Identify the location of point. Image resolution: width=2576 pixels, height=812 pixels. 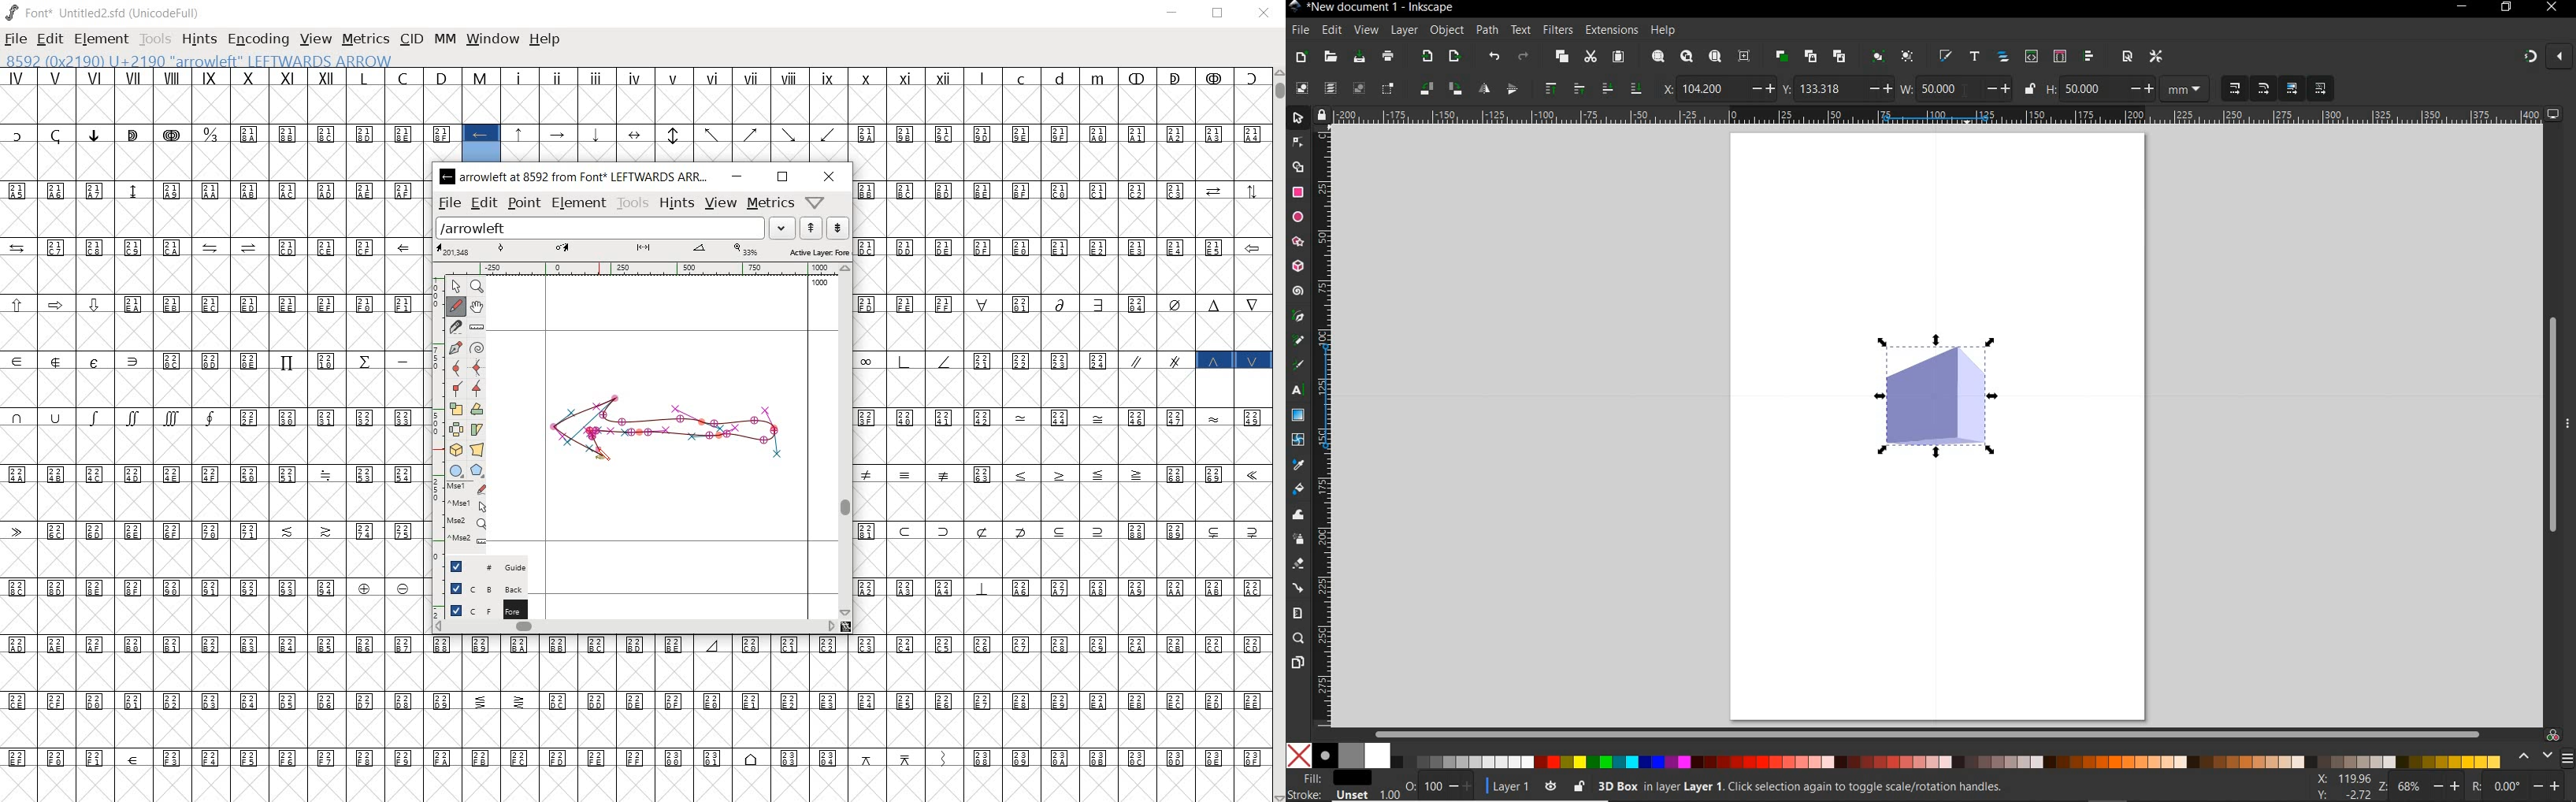
(522, 202).